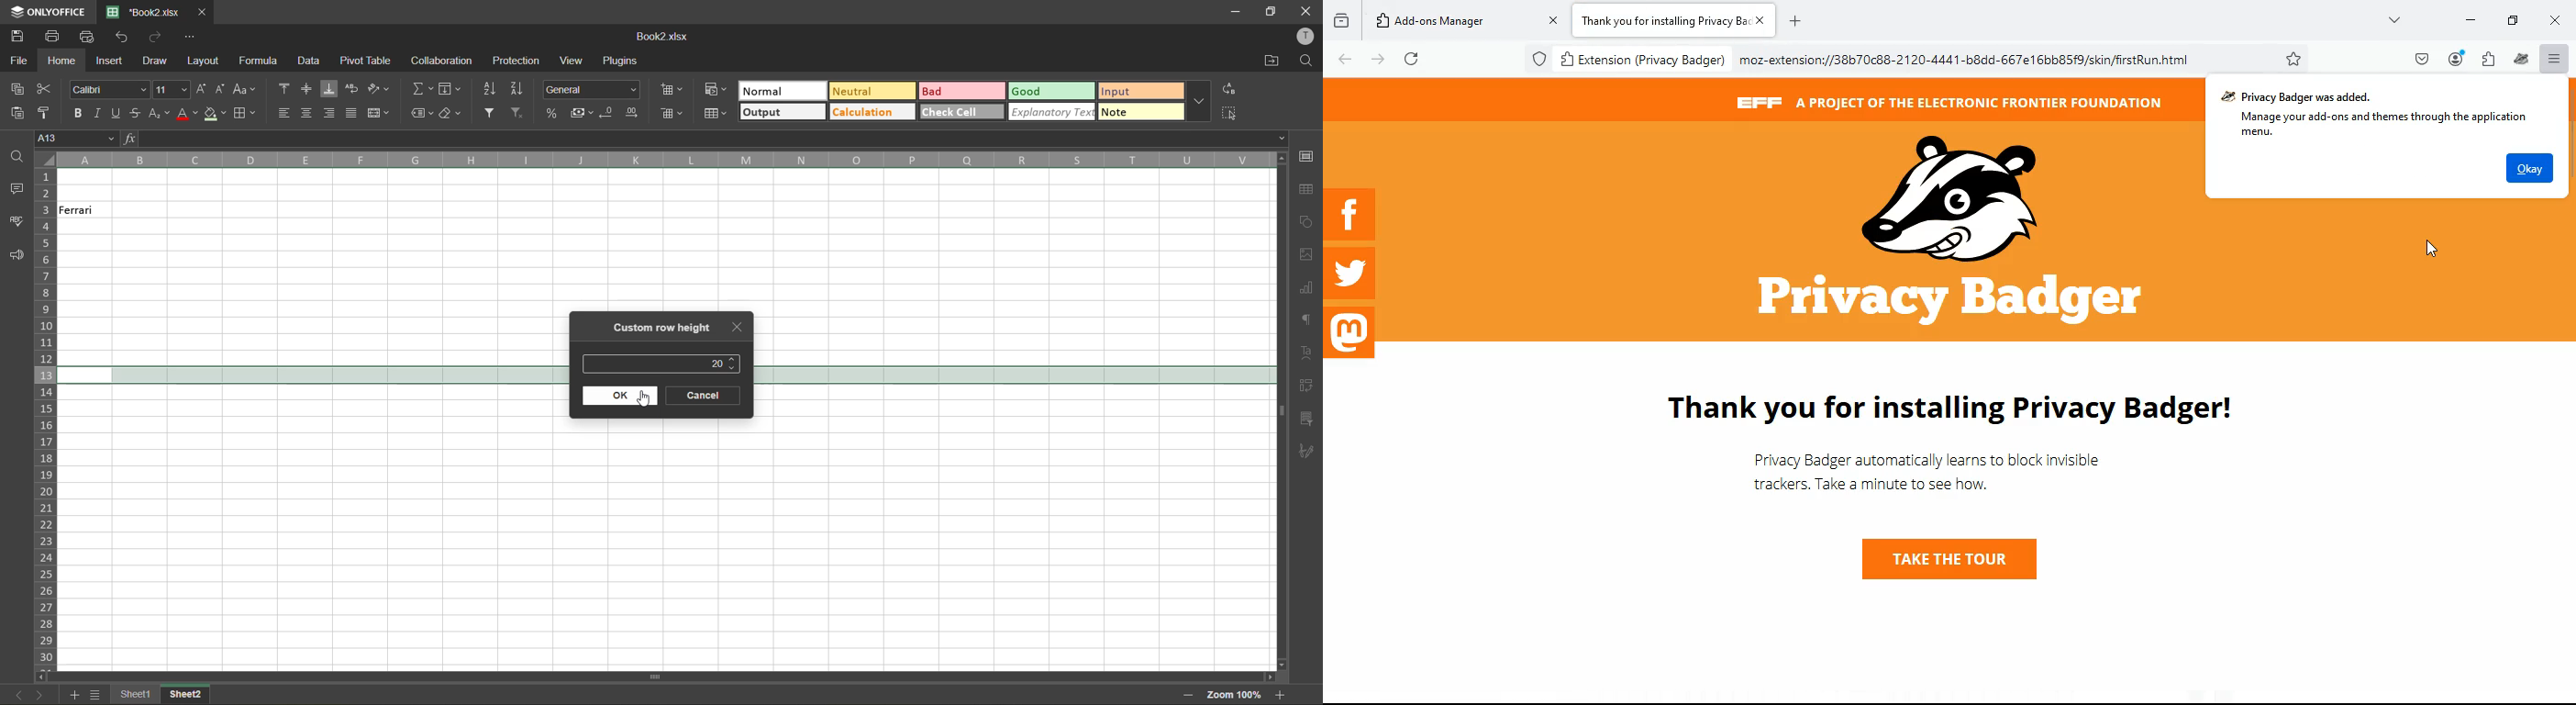  Describe the element at coordinates (671, 115) in the screenshot. I see `delete cells` at that location.